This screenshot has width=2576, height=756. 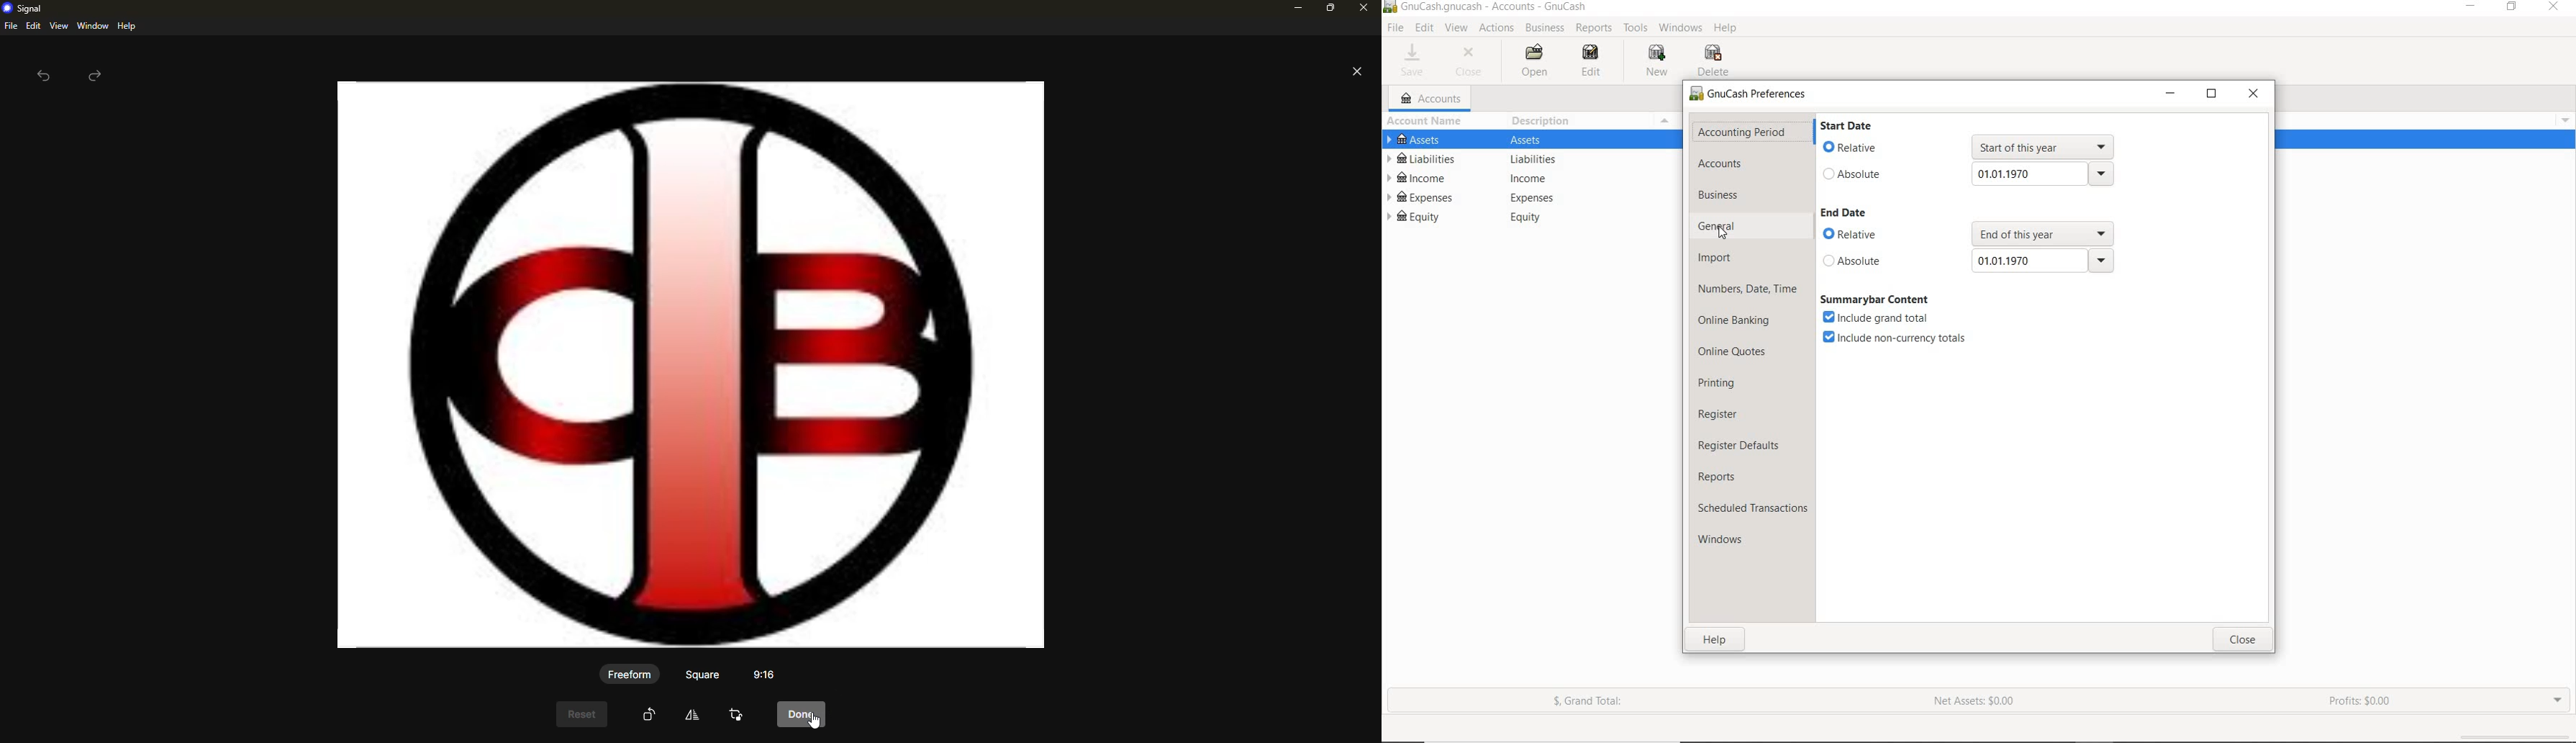 What do you see at coordinates (26, 9) in the screenshot?
I see `signal` at bounding box center [26, 9].